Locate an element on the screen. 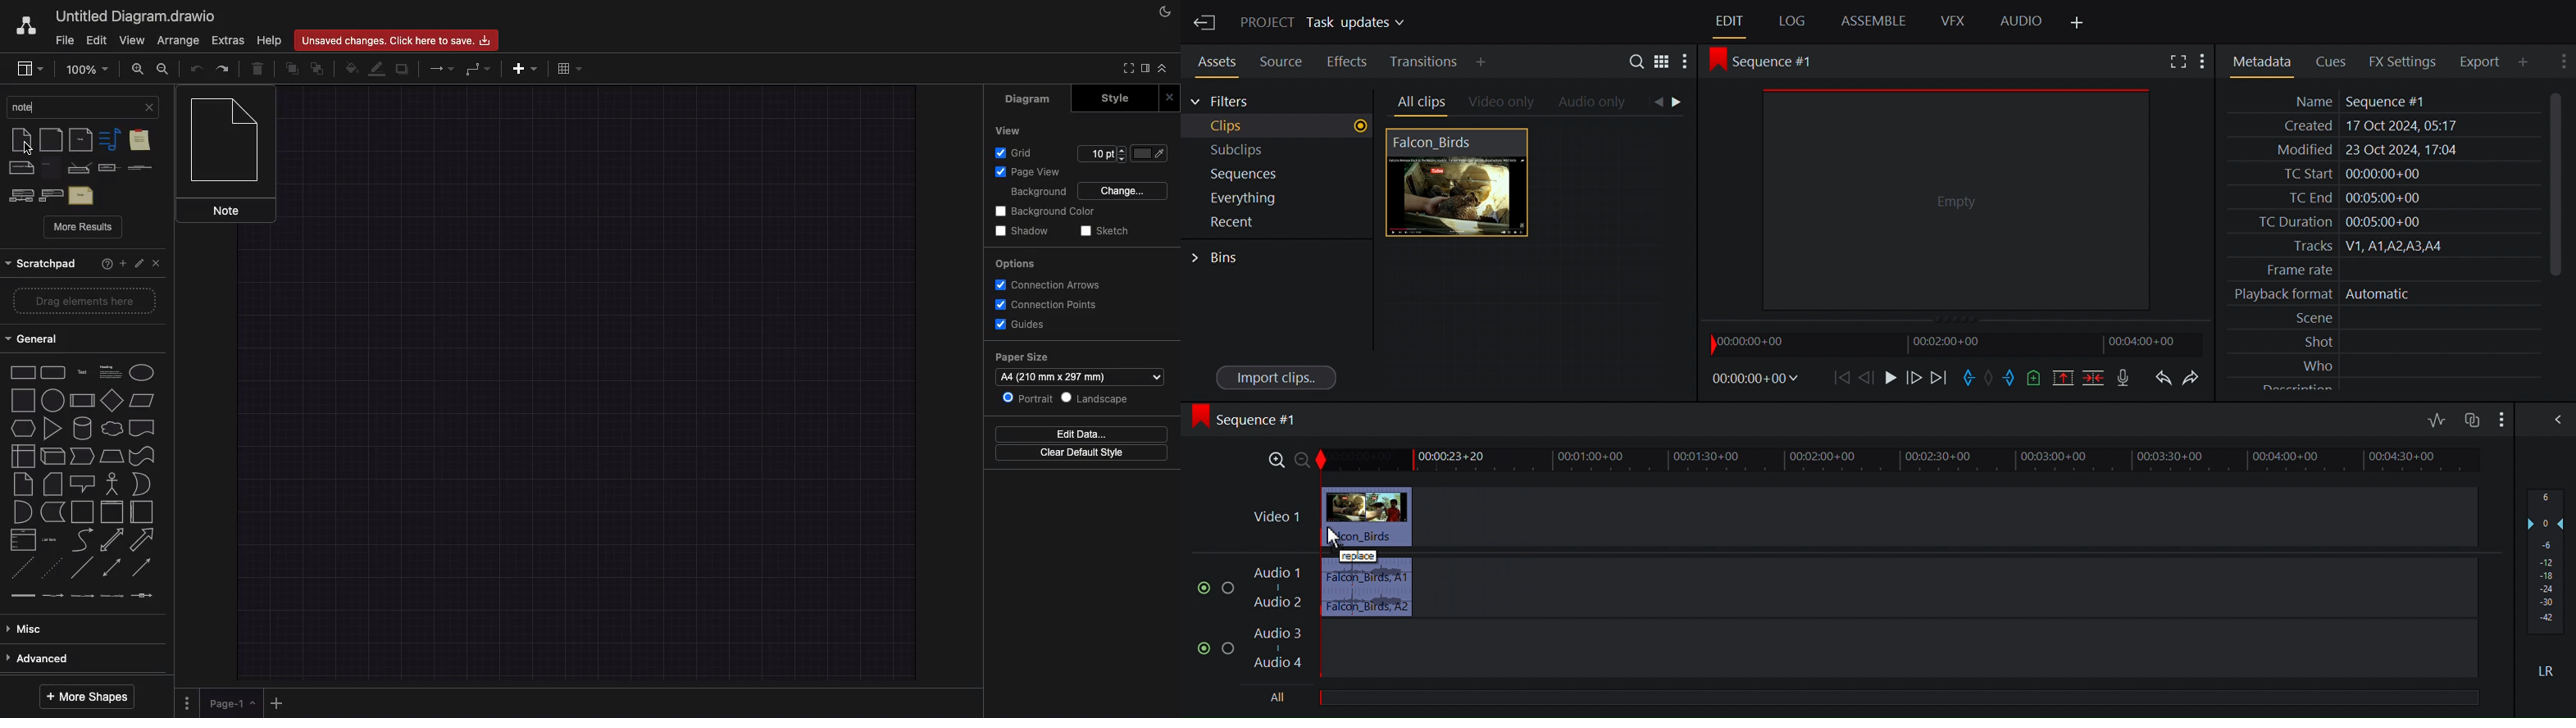 The image size is (2576, 728). connector with 3 label is located at coordinates (114, 602).